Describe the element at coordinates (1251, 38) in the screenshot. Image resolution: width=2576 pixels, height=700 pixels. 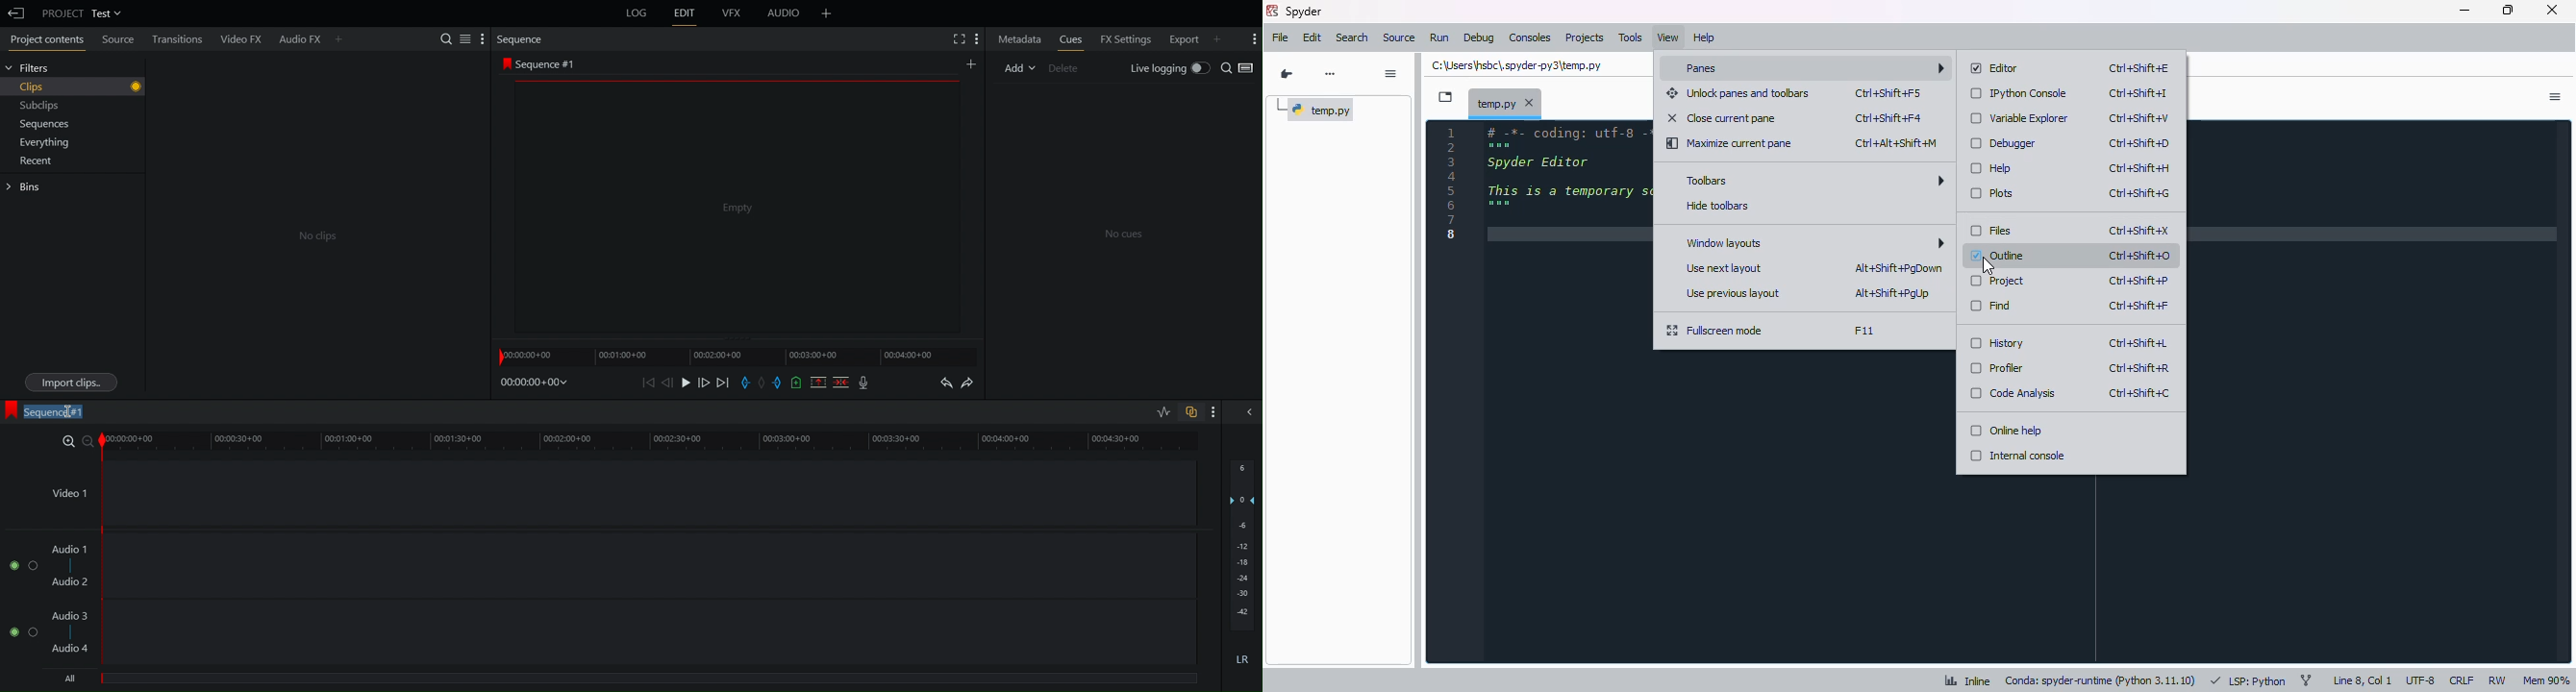
I see `More` at that location.